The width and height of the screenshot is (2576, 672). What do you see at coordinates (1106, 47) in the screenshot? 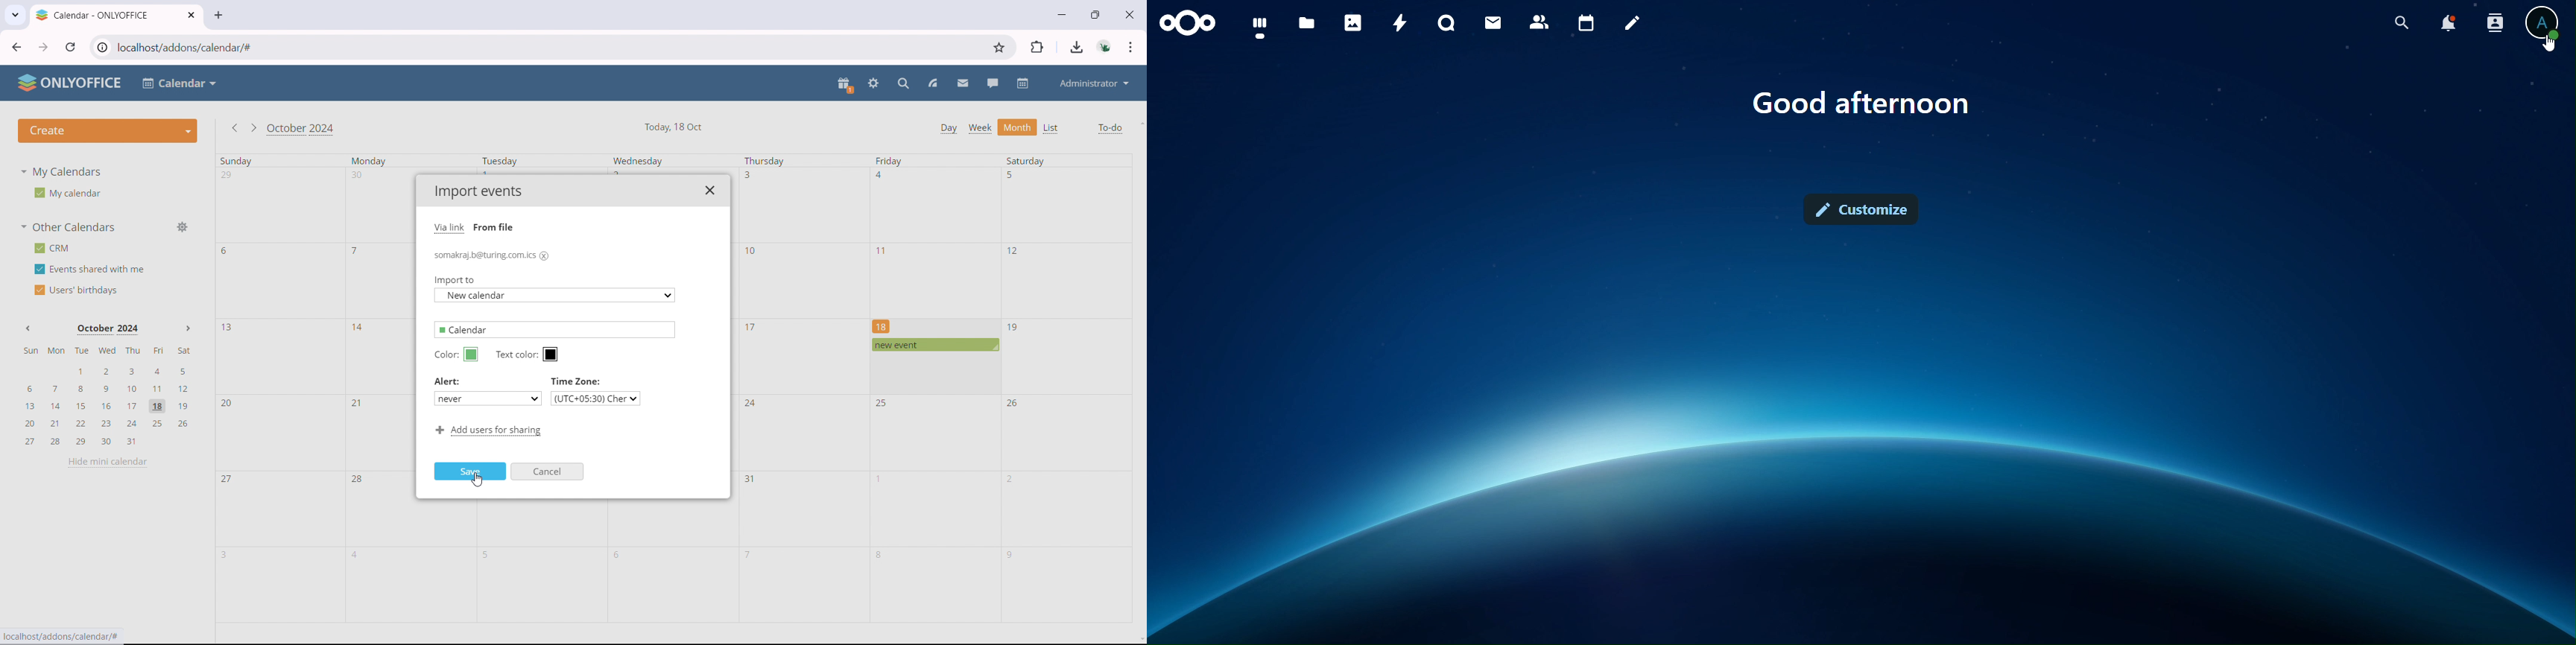
I see `accounts` at bounding box center [1106, 47].